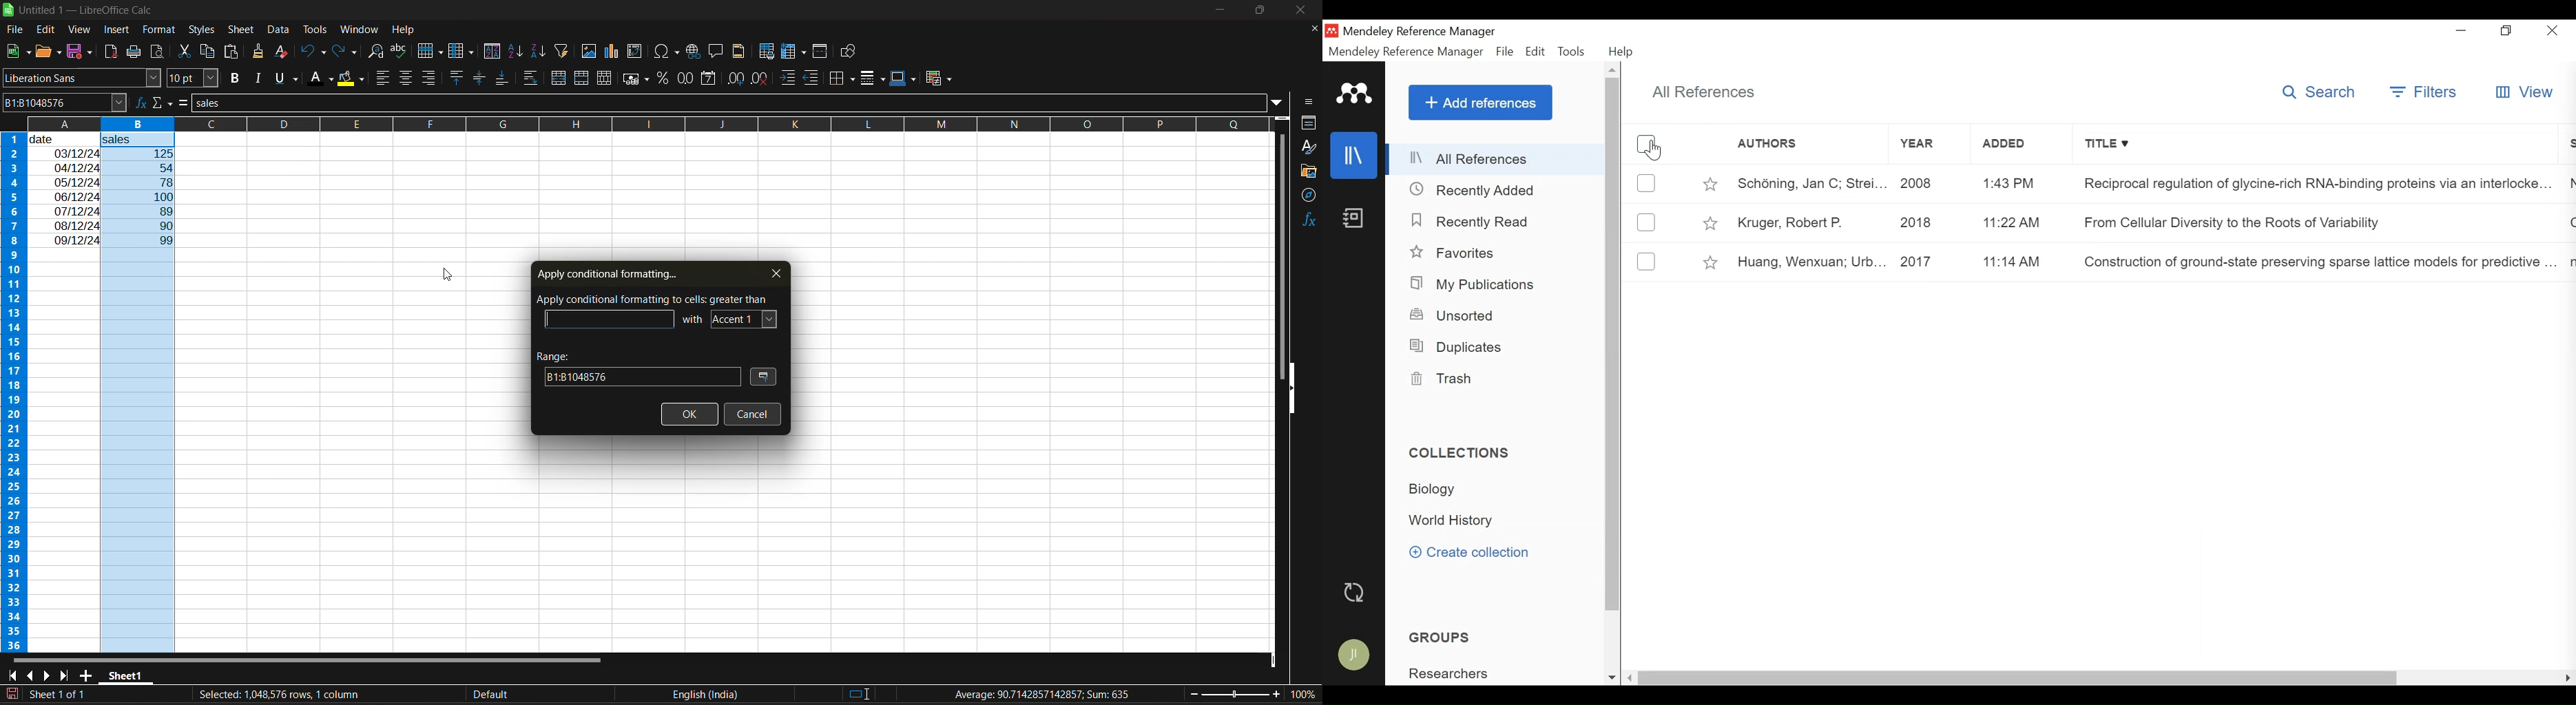 The width and height of the screenshot is (2576, 728). I want to click on Unsorted, so click(1454, 315).